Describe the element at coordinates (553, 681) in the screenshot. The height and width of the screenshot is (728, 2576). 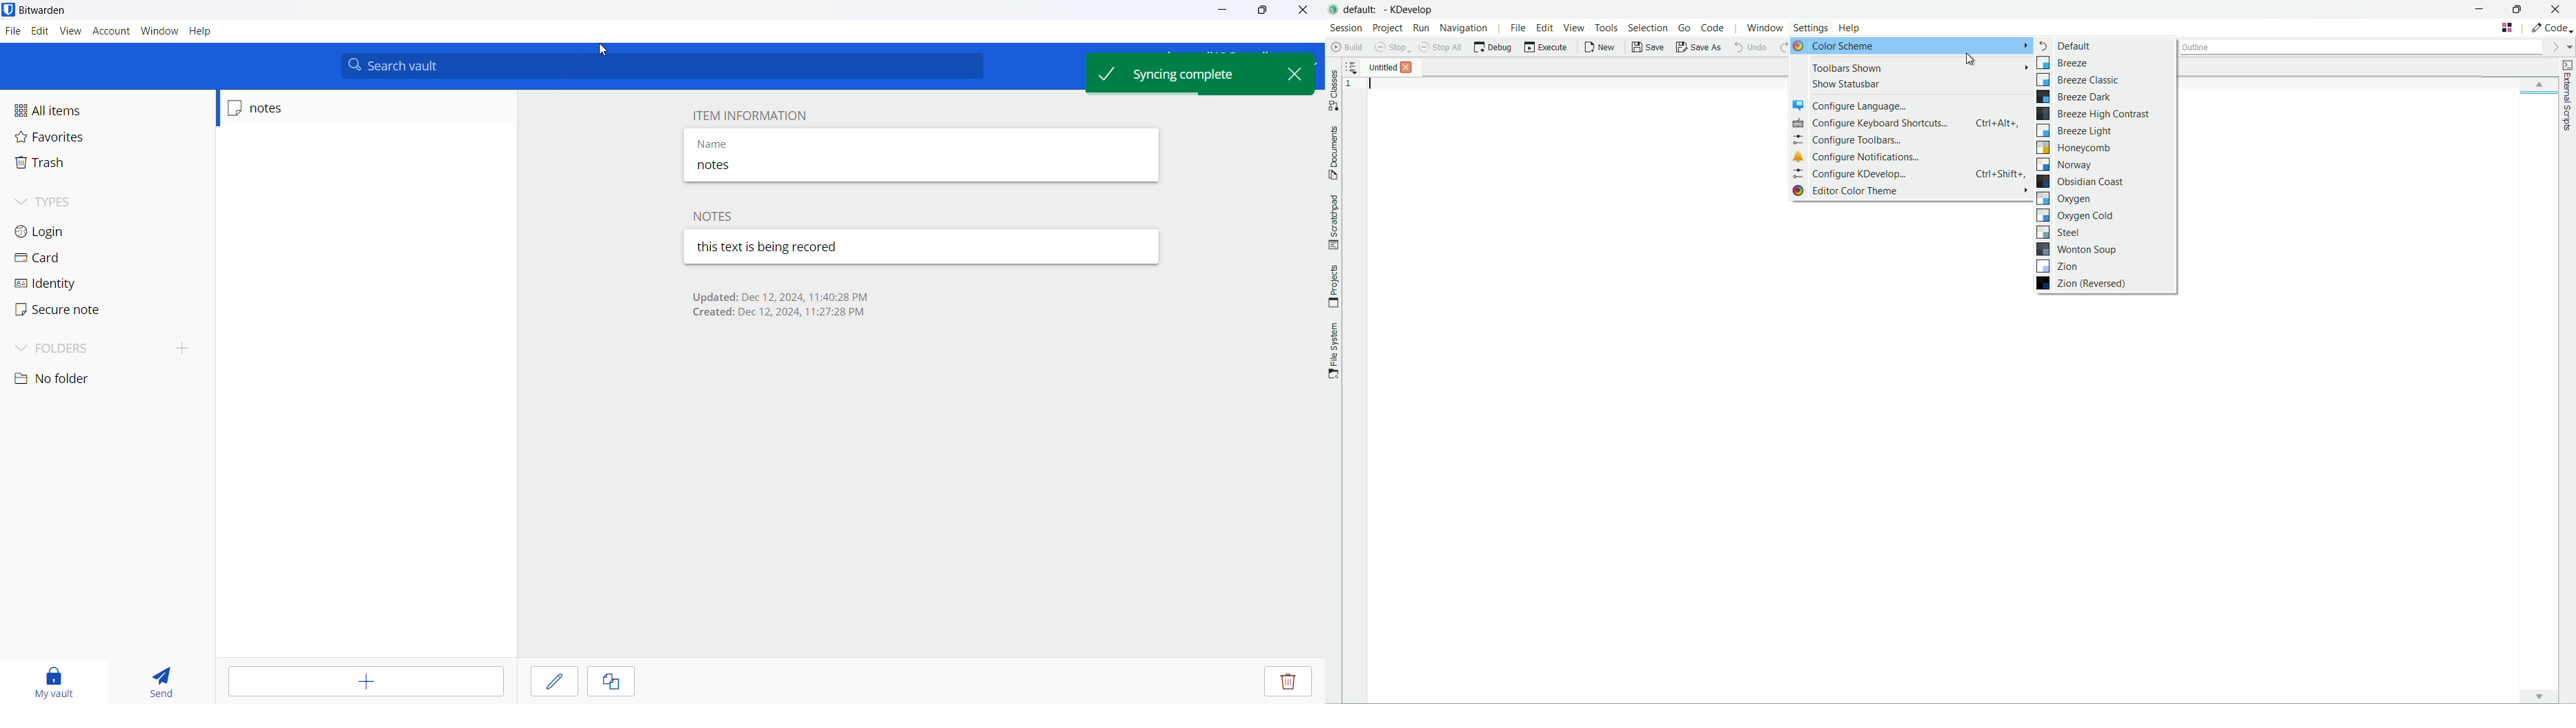
I see `edit` at that location.